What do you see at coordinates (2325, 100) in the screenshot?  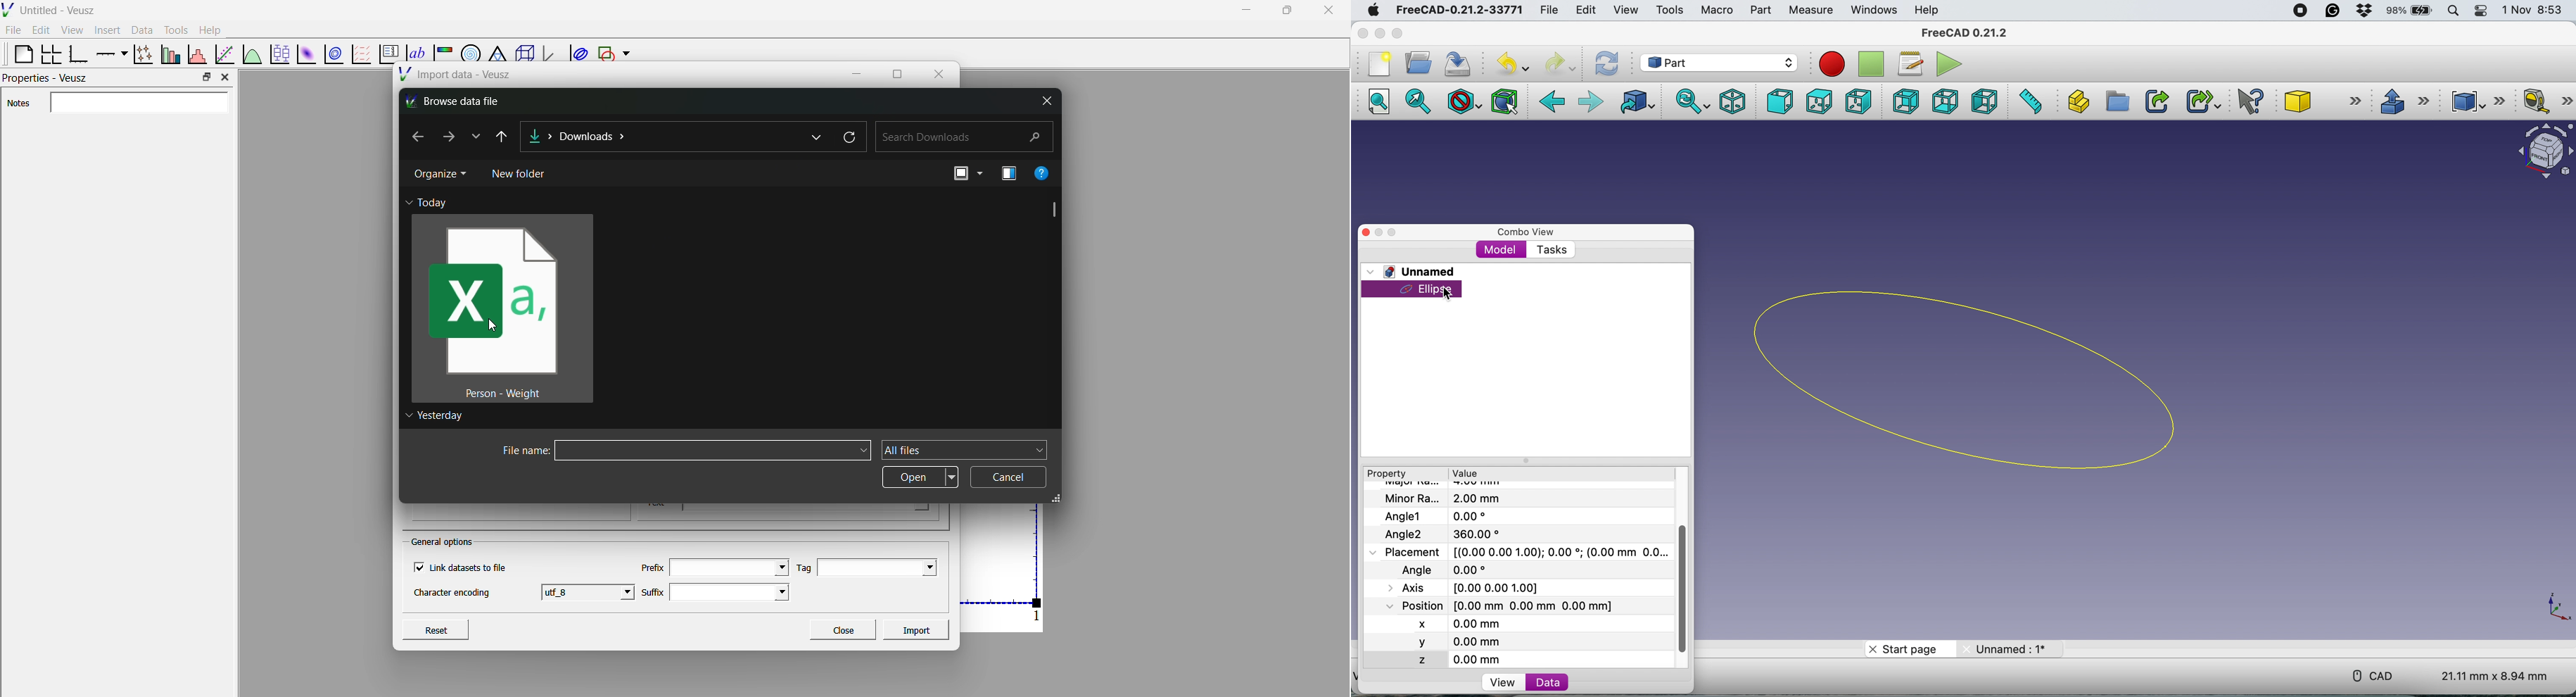 I see `cube` at bounding box center [2325, 100].